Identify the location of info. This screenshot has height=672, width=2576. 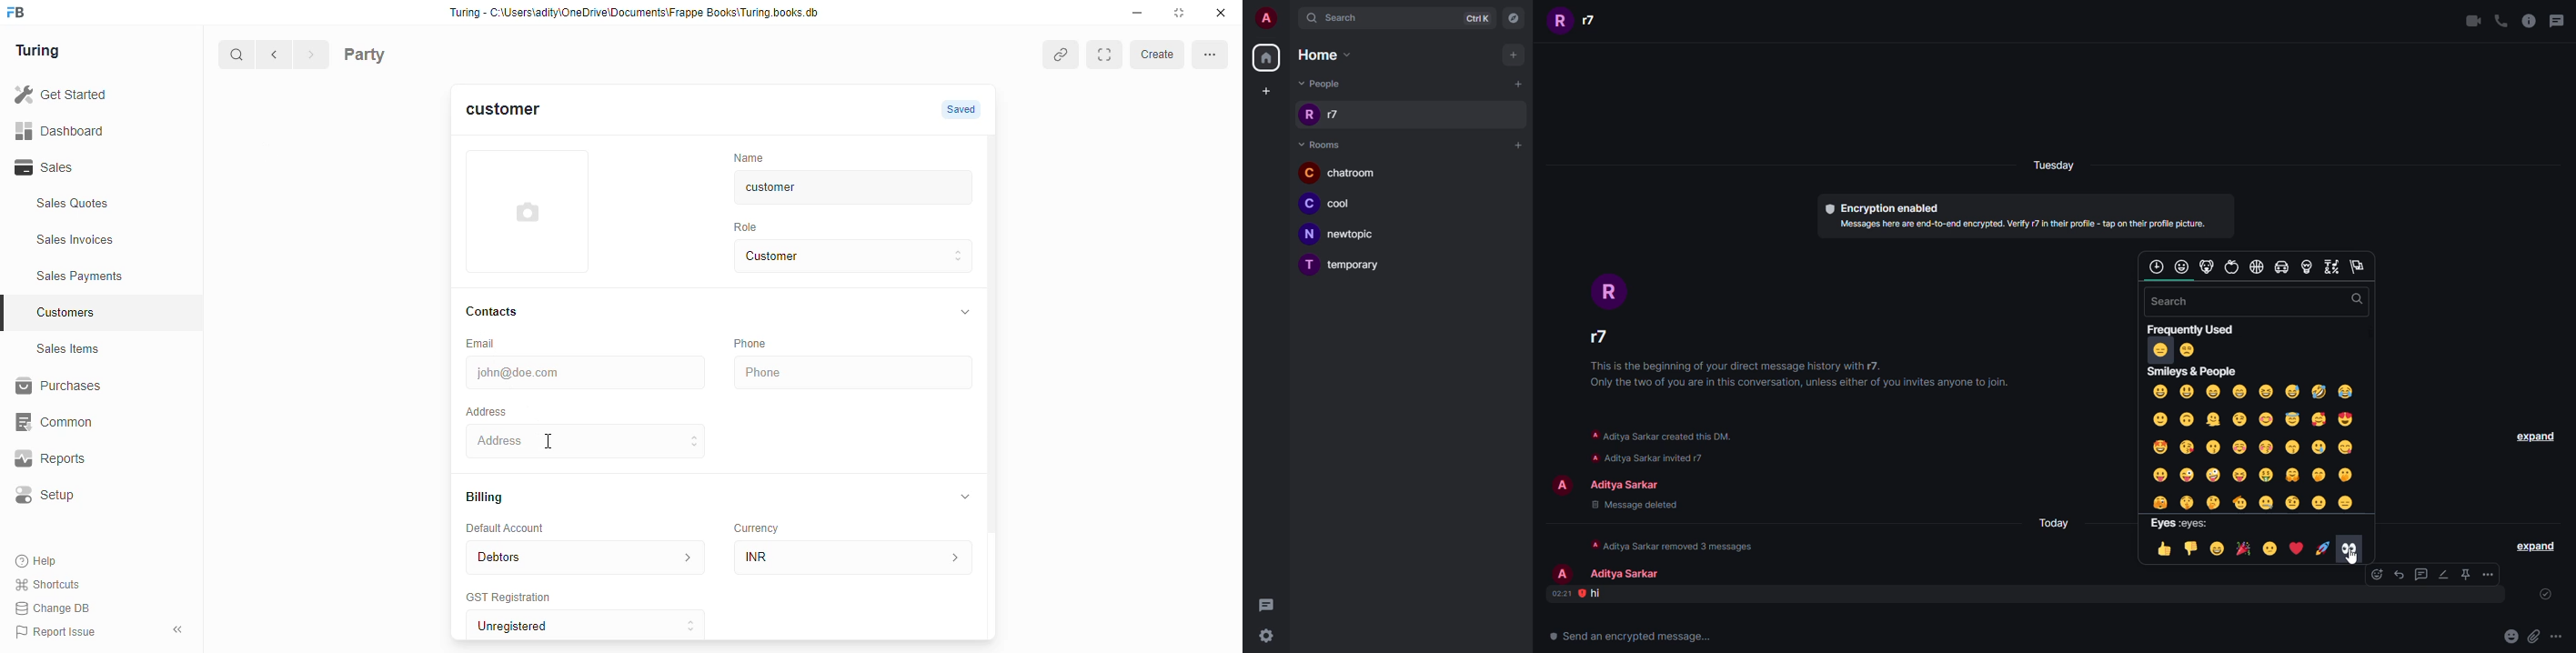
(1678, 544).